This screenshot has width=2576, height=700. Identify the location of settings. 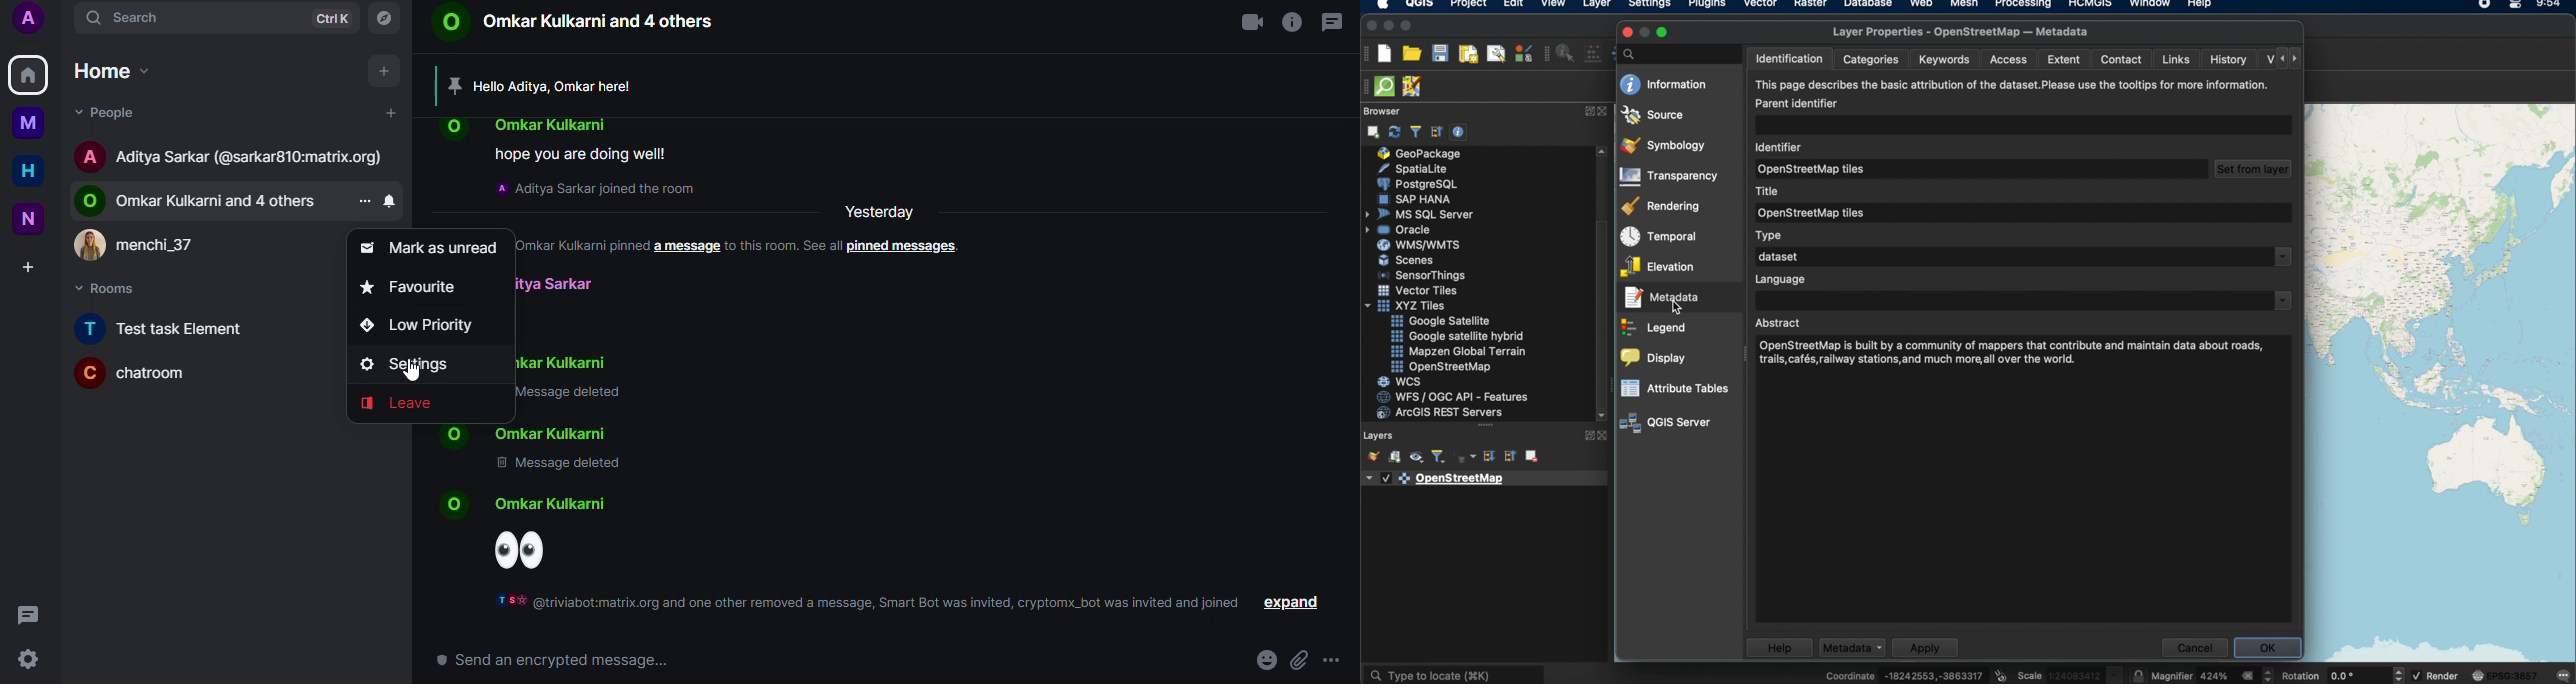
(414, 365).